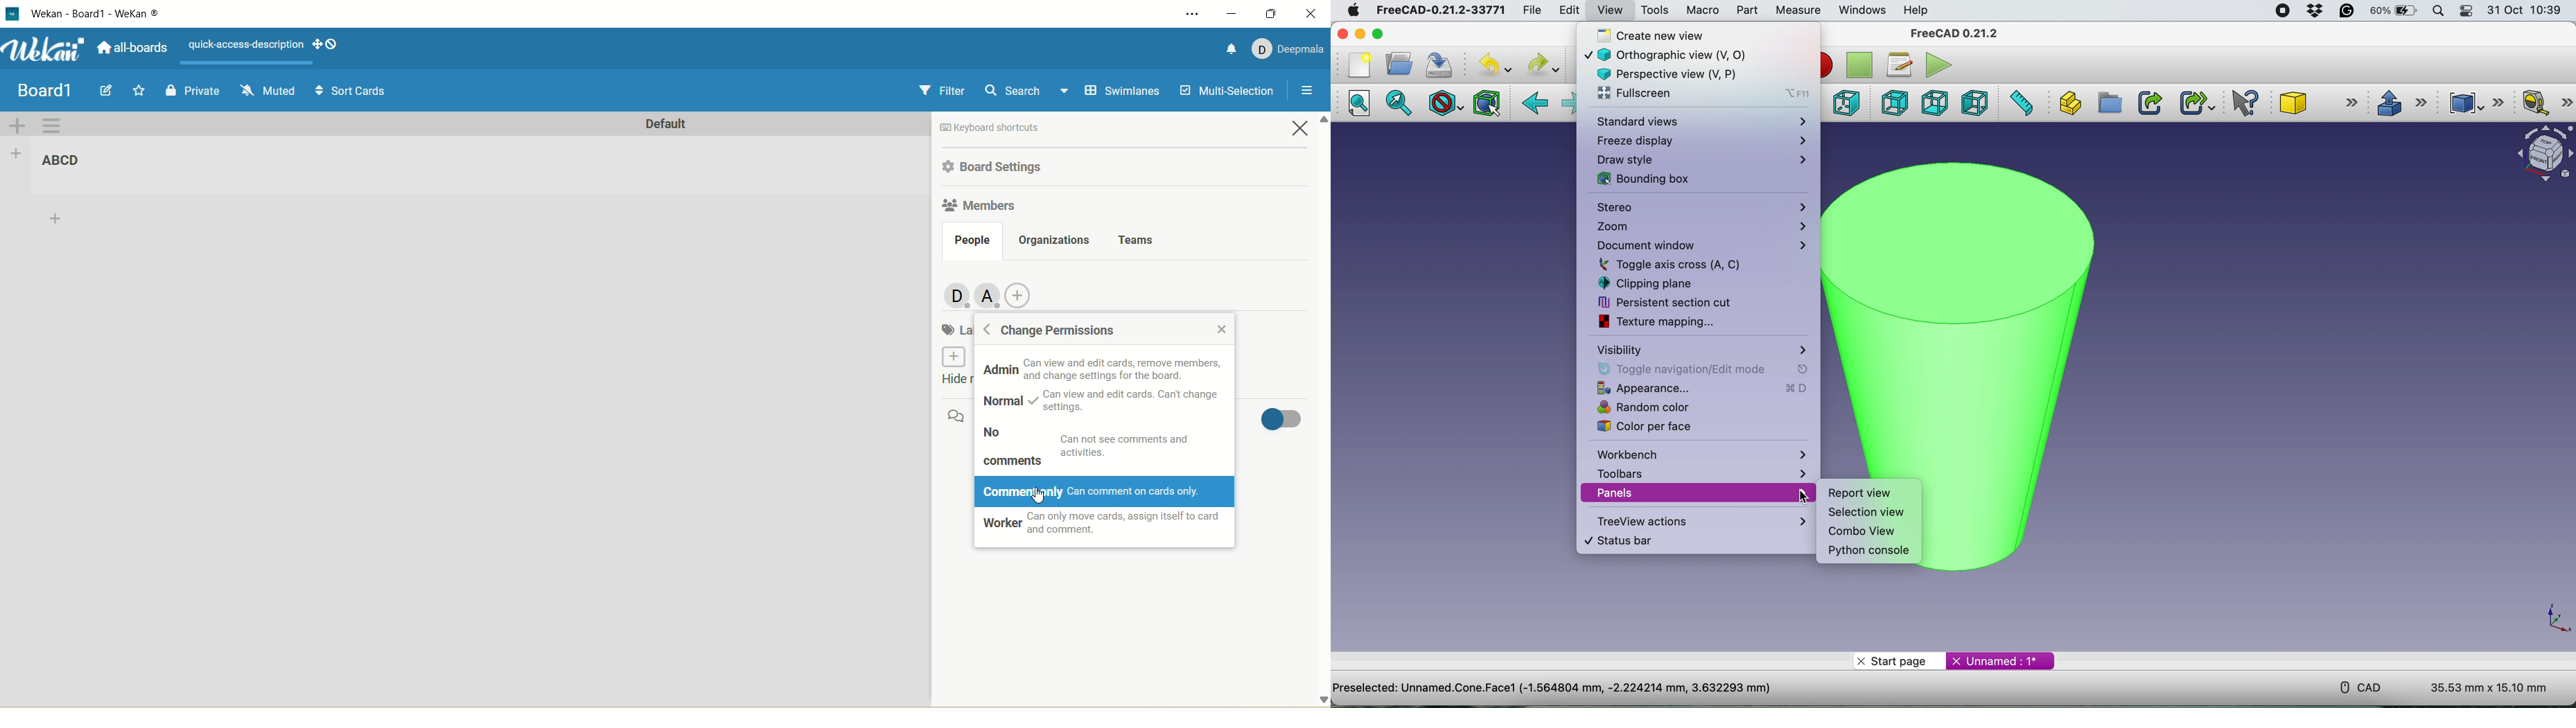  I want to click on Report view , so click(1861, 493).